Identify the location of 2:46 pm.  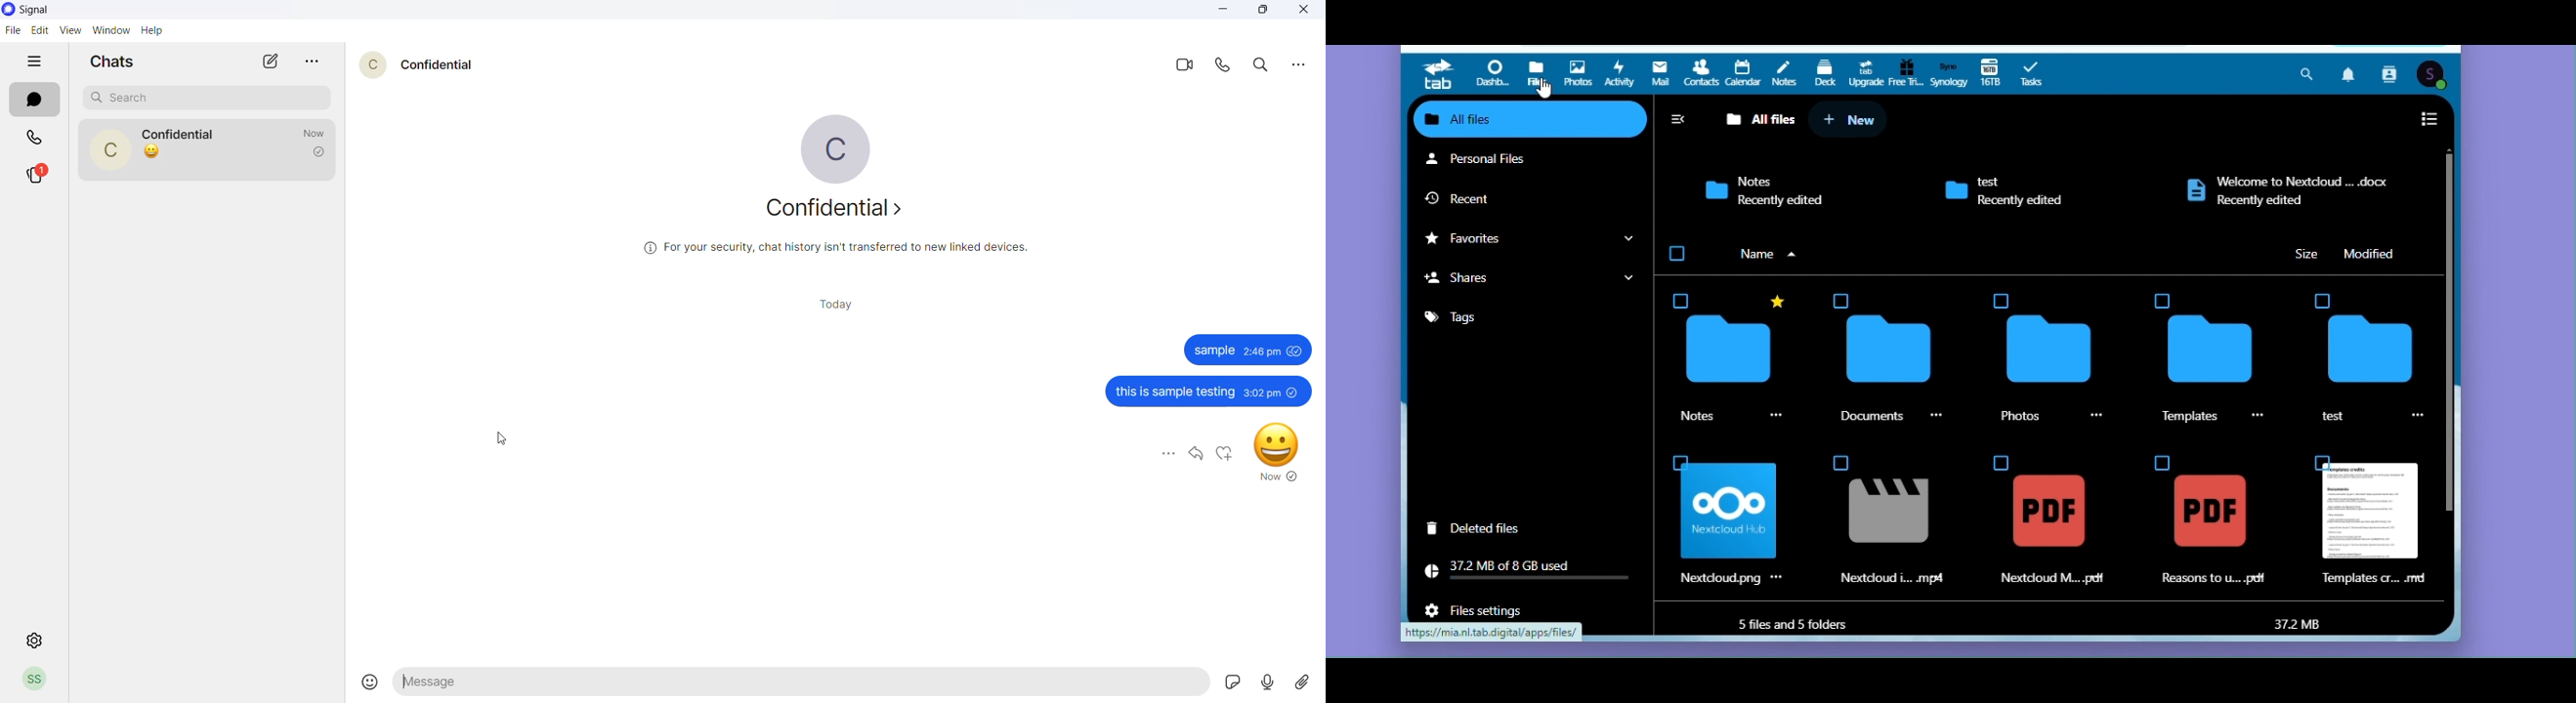
(1262, 352).